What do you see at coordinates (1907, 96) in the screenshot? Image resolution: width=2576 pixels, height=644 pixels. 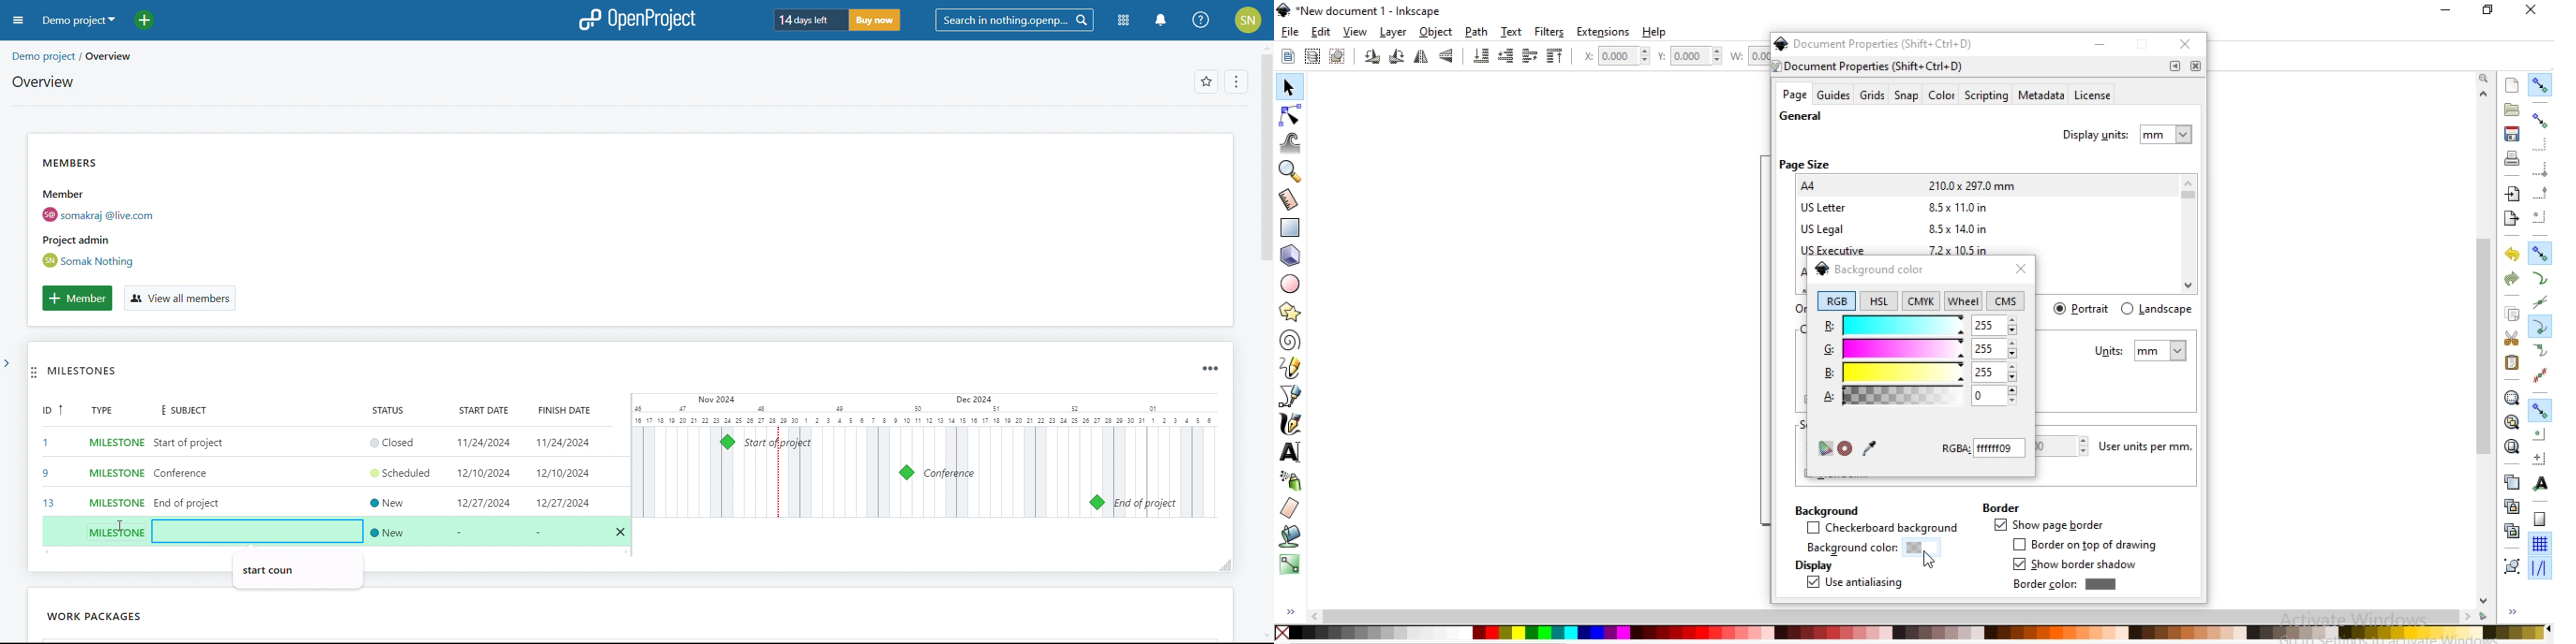 I see `snap` at bounding box center [1907, 96].